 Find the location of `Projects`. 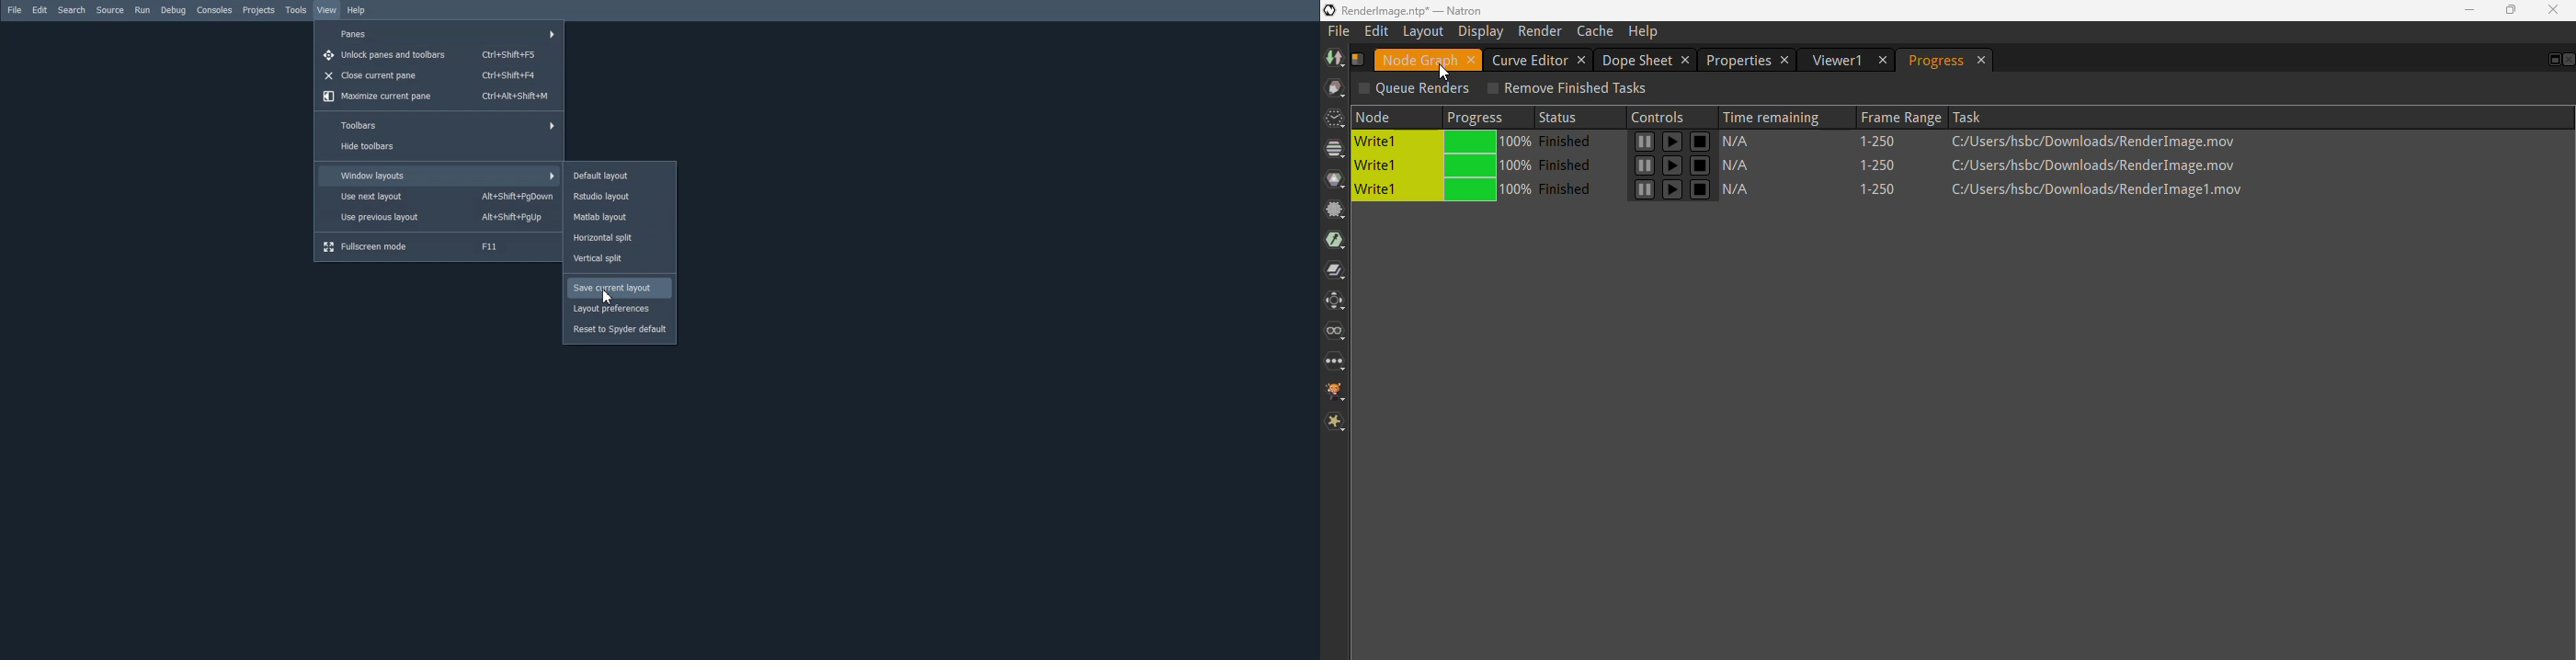

Projects is located at coordinates (259, 10).